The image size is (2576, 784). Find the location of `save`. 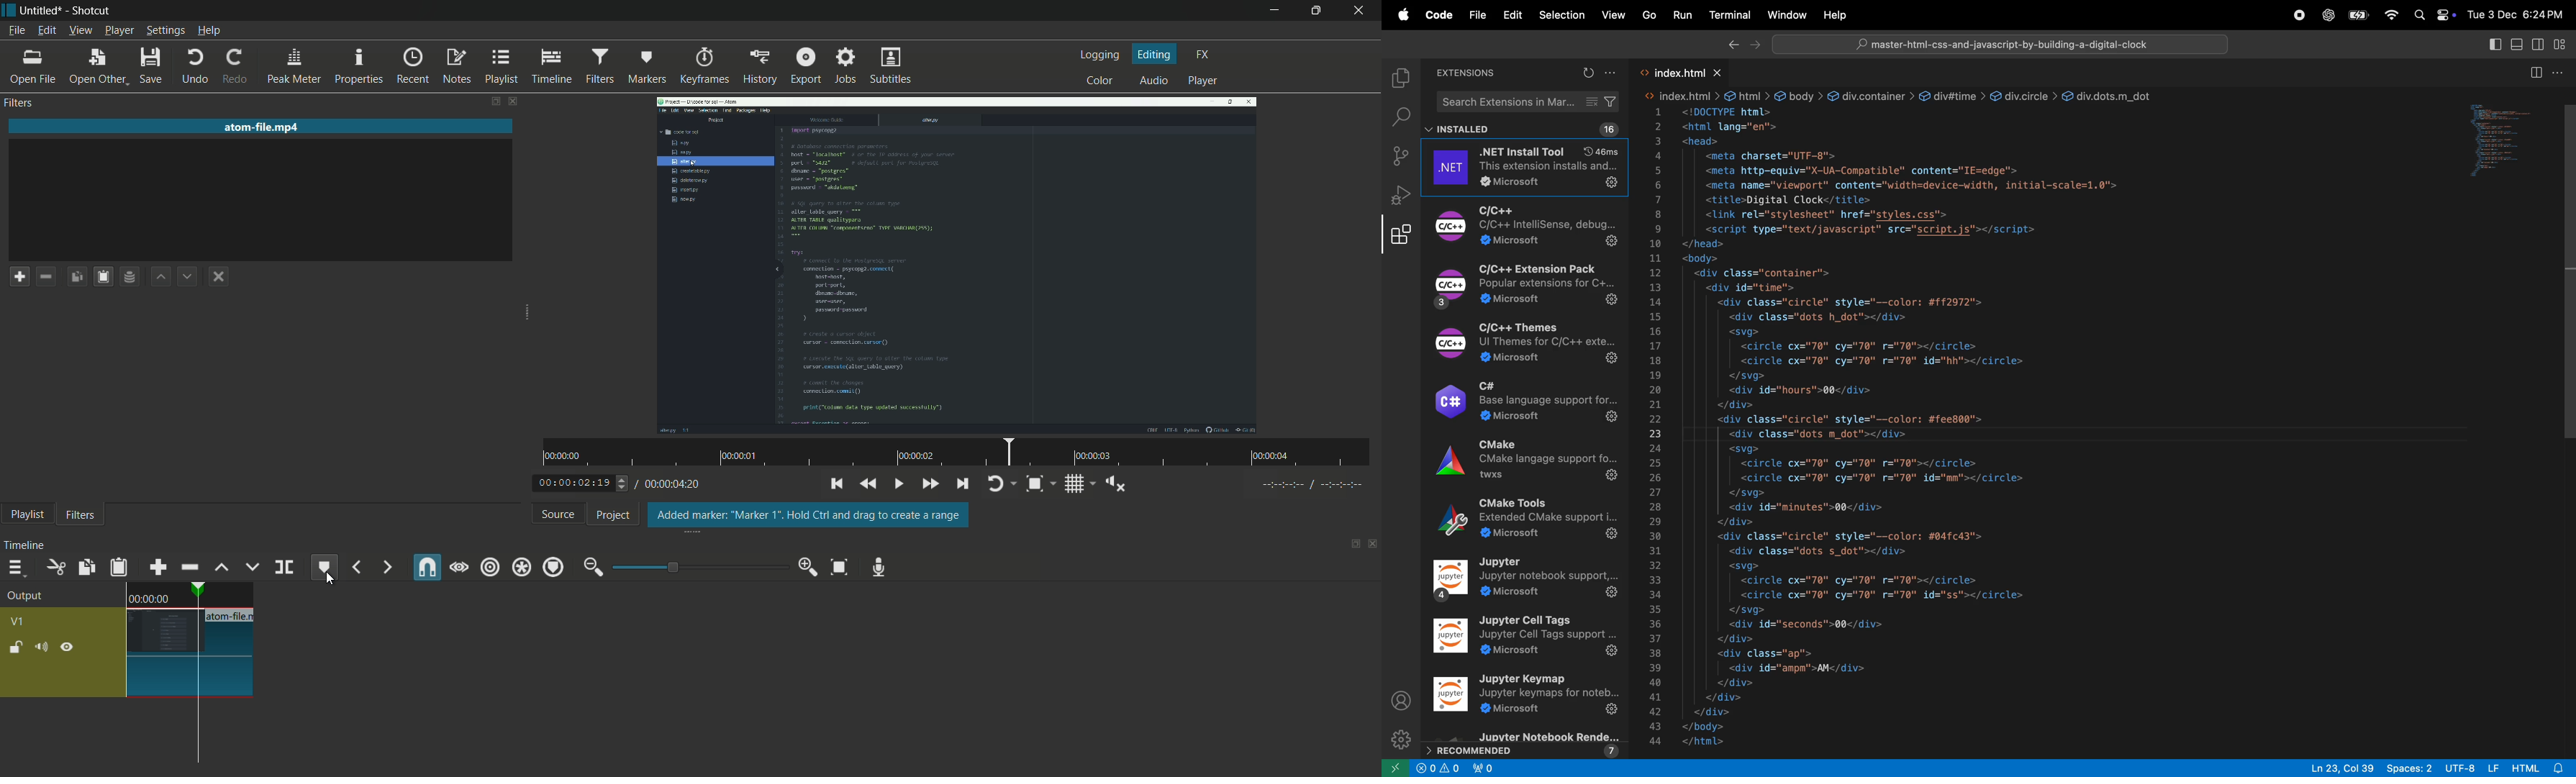

save is located at coordinates (149, 67).